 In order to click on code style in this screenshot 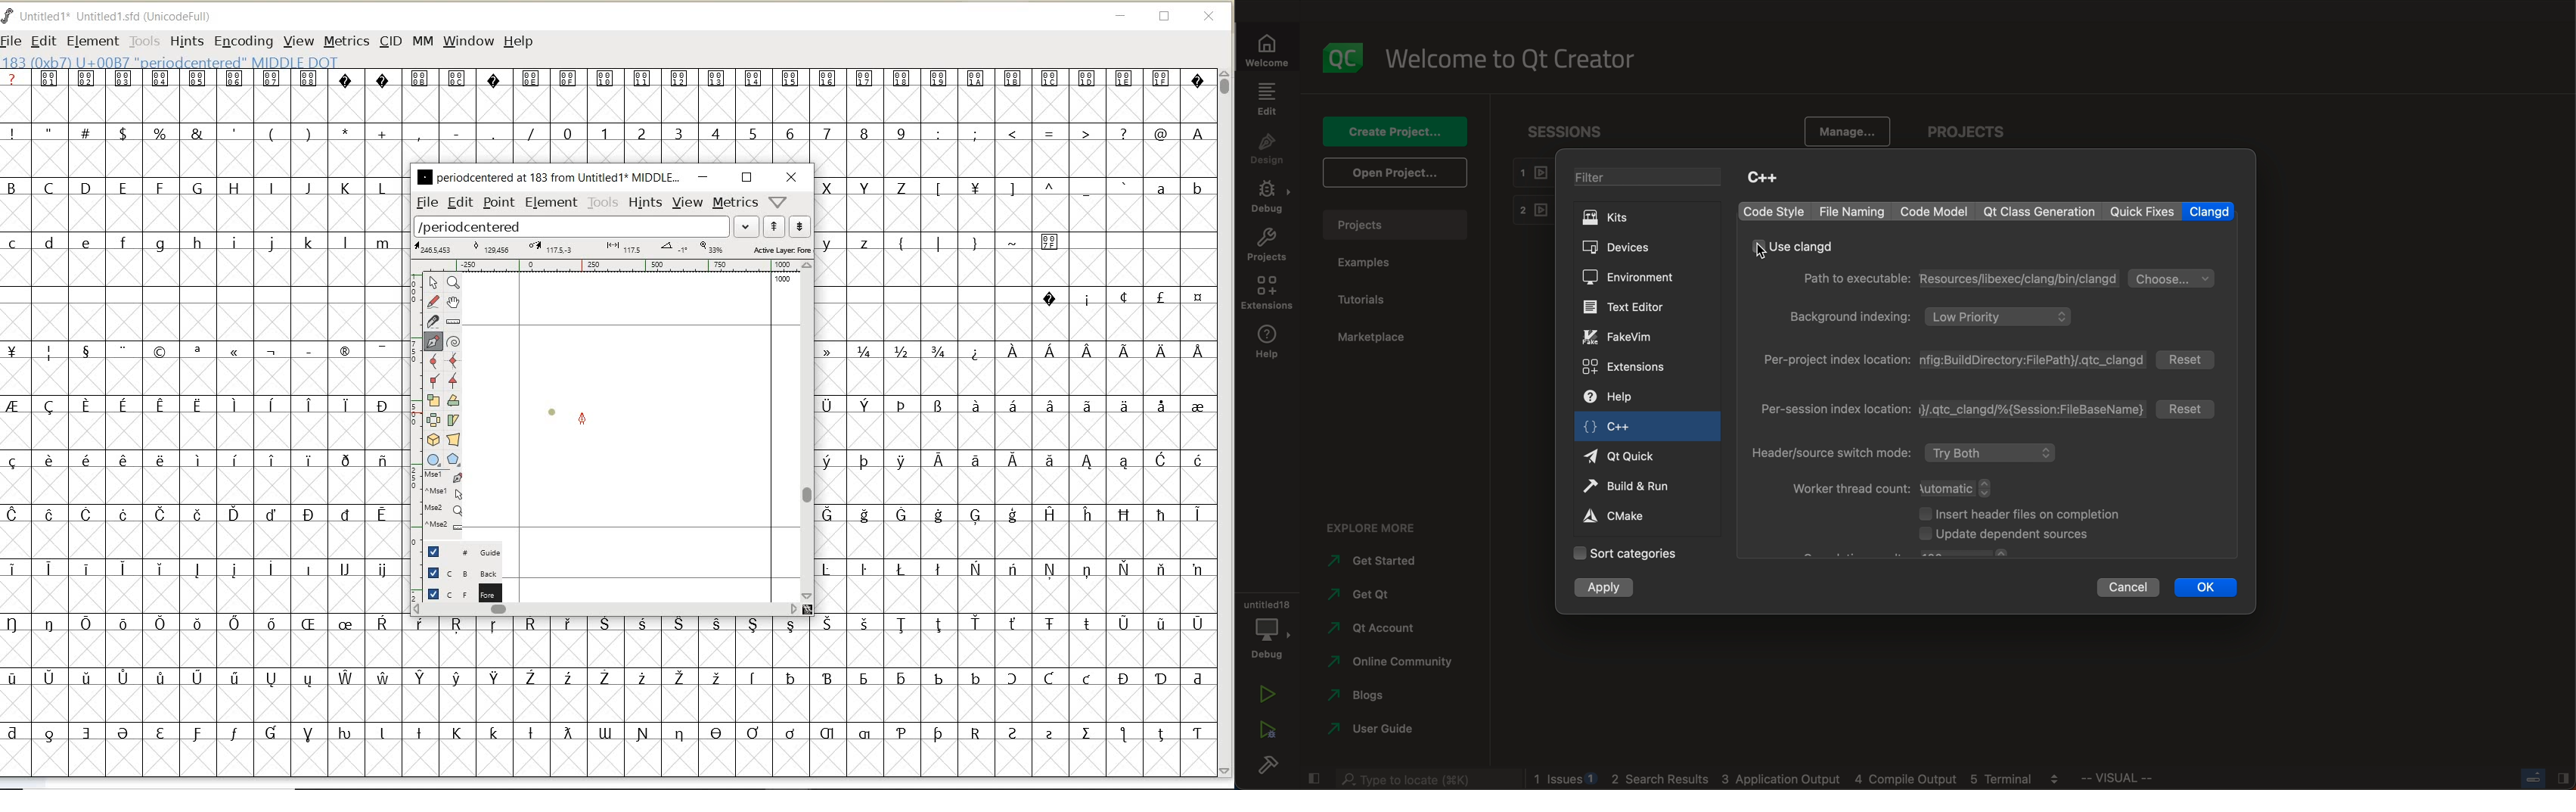, I will do `click(1774, 212)`.